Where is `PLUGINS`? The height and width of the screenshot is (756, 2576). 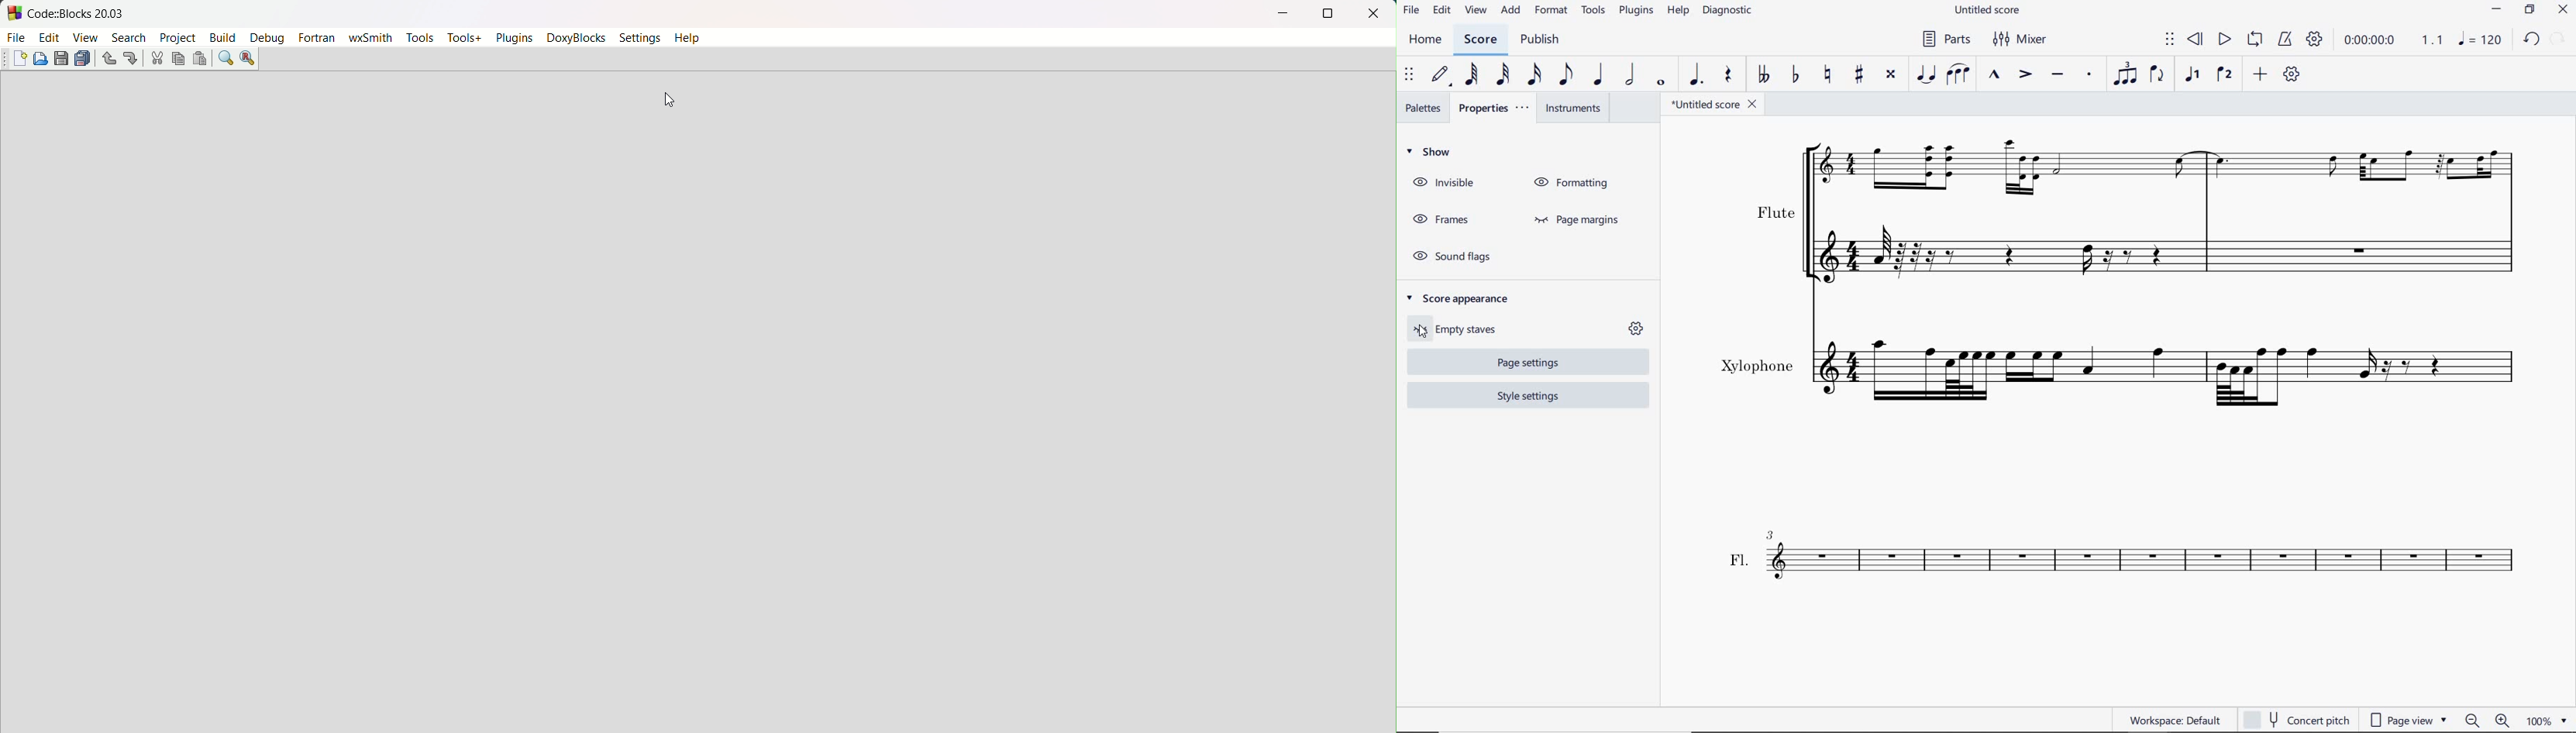 PLUGINS is located at coordinates (1635, 15).